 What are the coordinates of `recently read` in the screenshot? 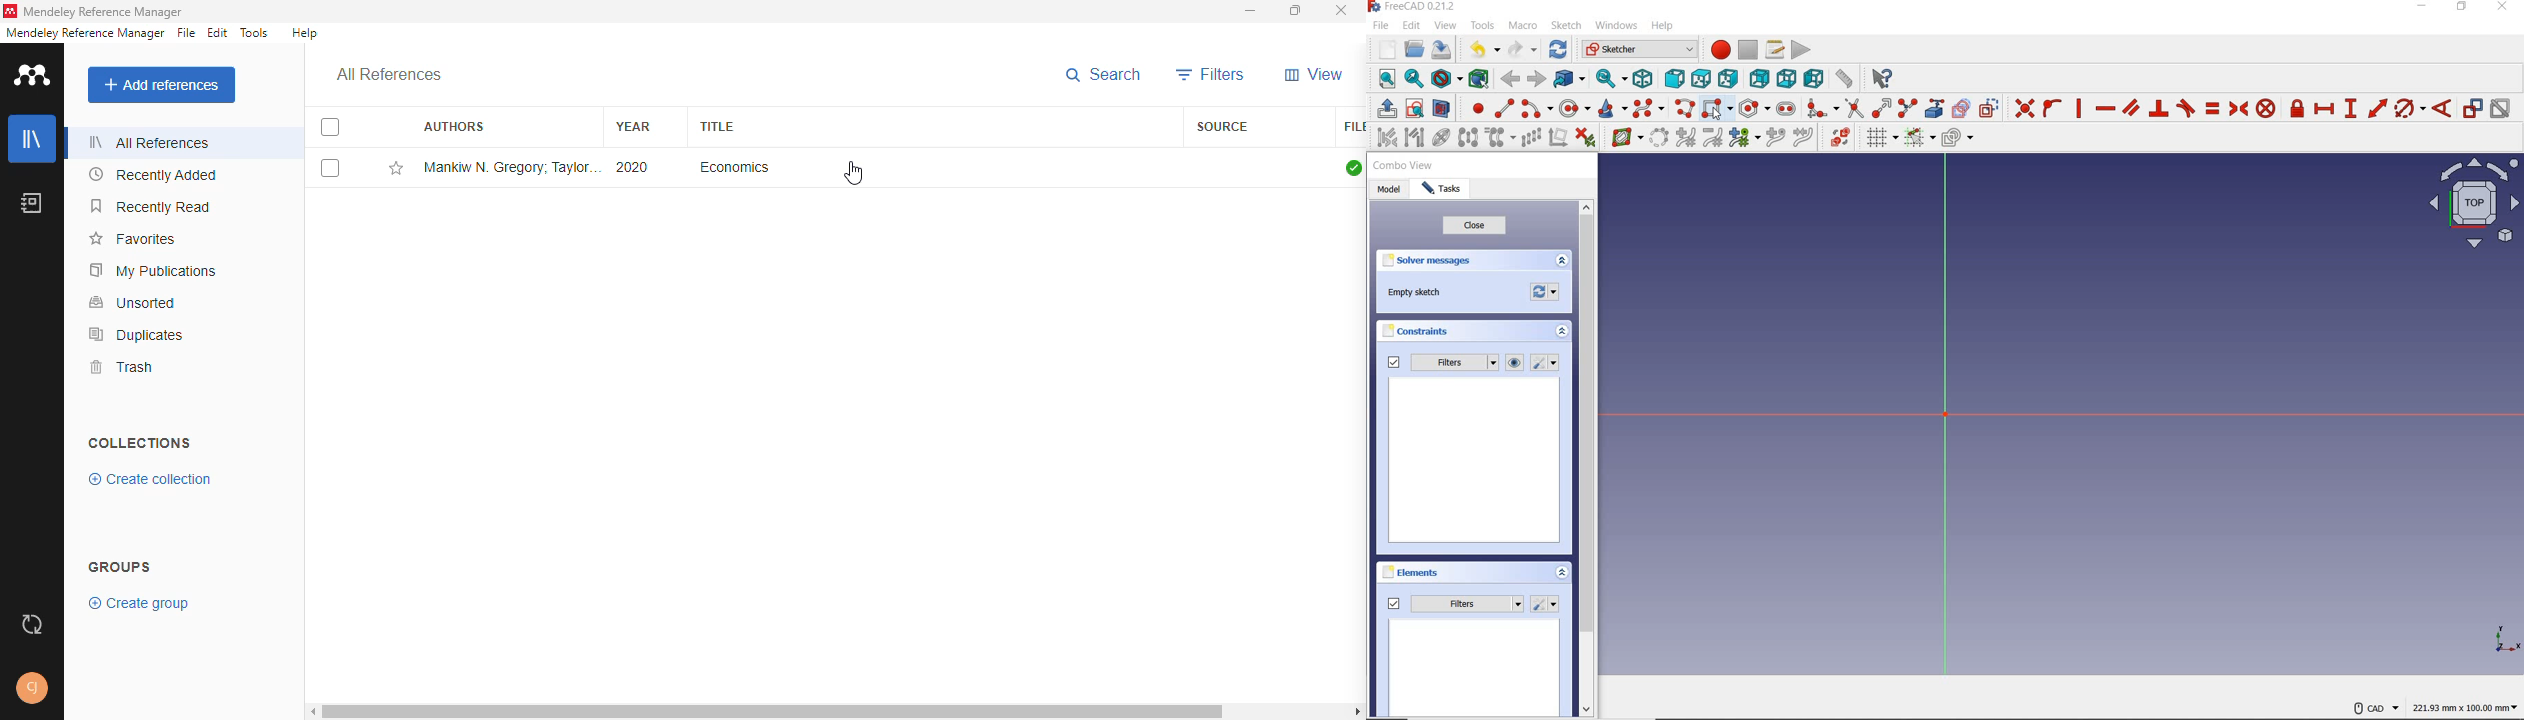 It's located at (152, 207).